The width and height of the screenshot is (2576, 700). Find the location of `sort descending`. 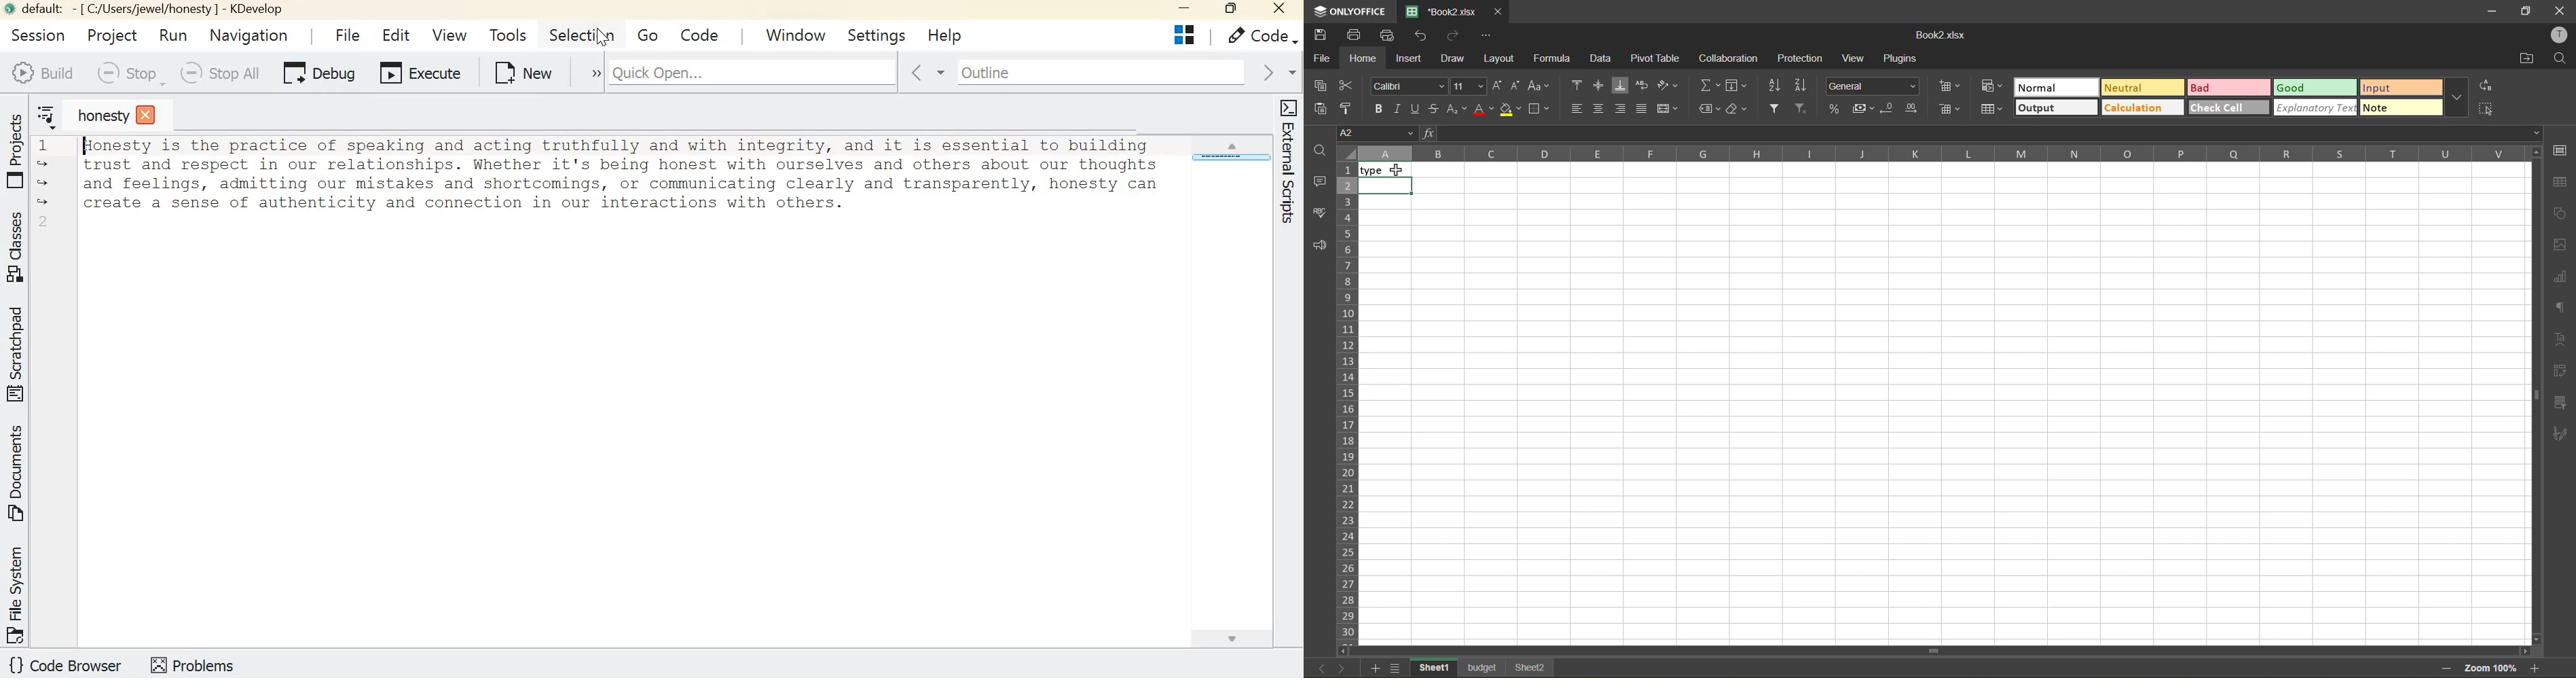

sort descending is located at coordinates (1801, 86).